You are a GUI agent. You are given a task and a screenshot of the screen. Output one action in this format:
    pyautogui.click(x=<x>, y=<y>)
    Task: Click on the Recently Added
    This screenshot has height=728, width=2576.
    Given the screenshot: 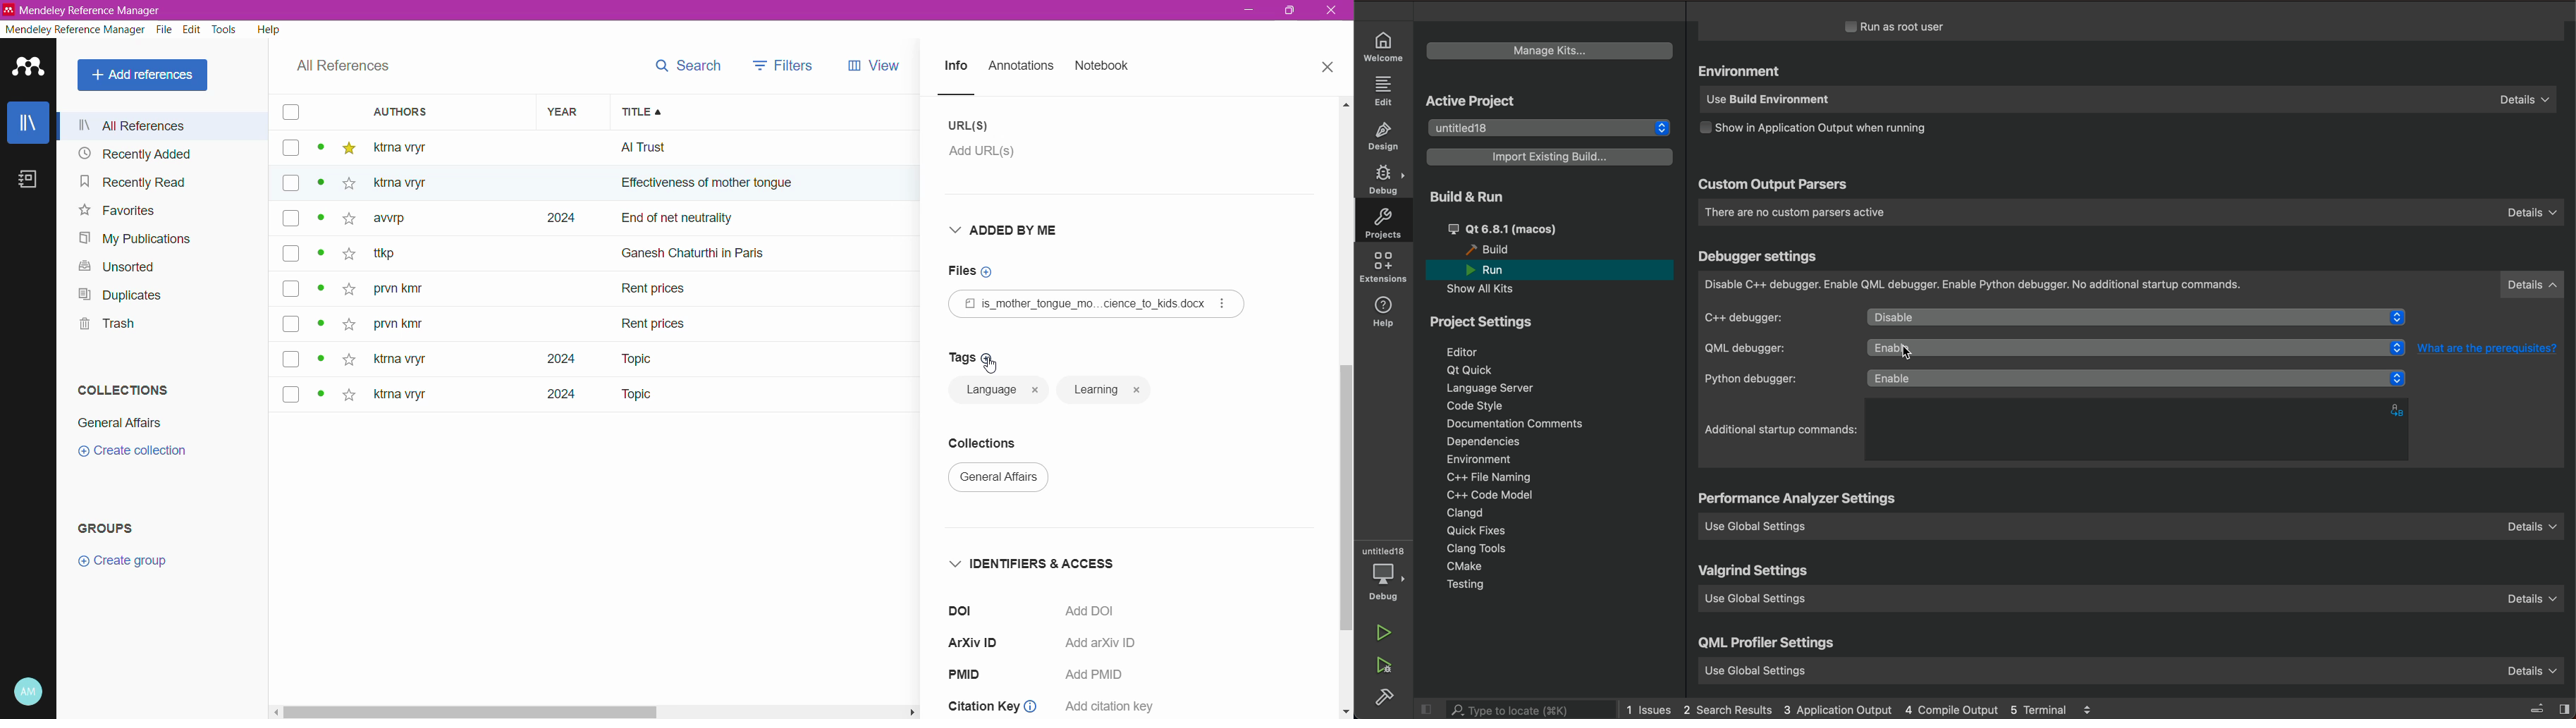 What is the action you would take?
    pyautogui.click(x=158, y=153)
    